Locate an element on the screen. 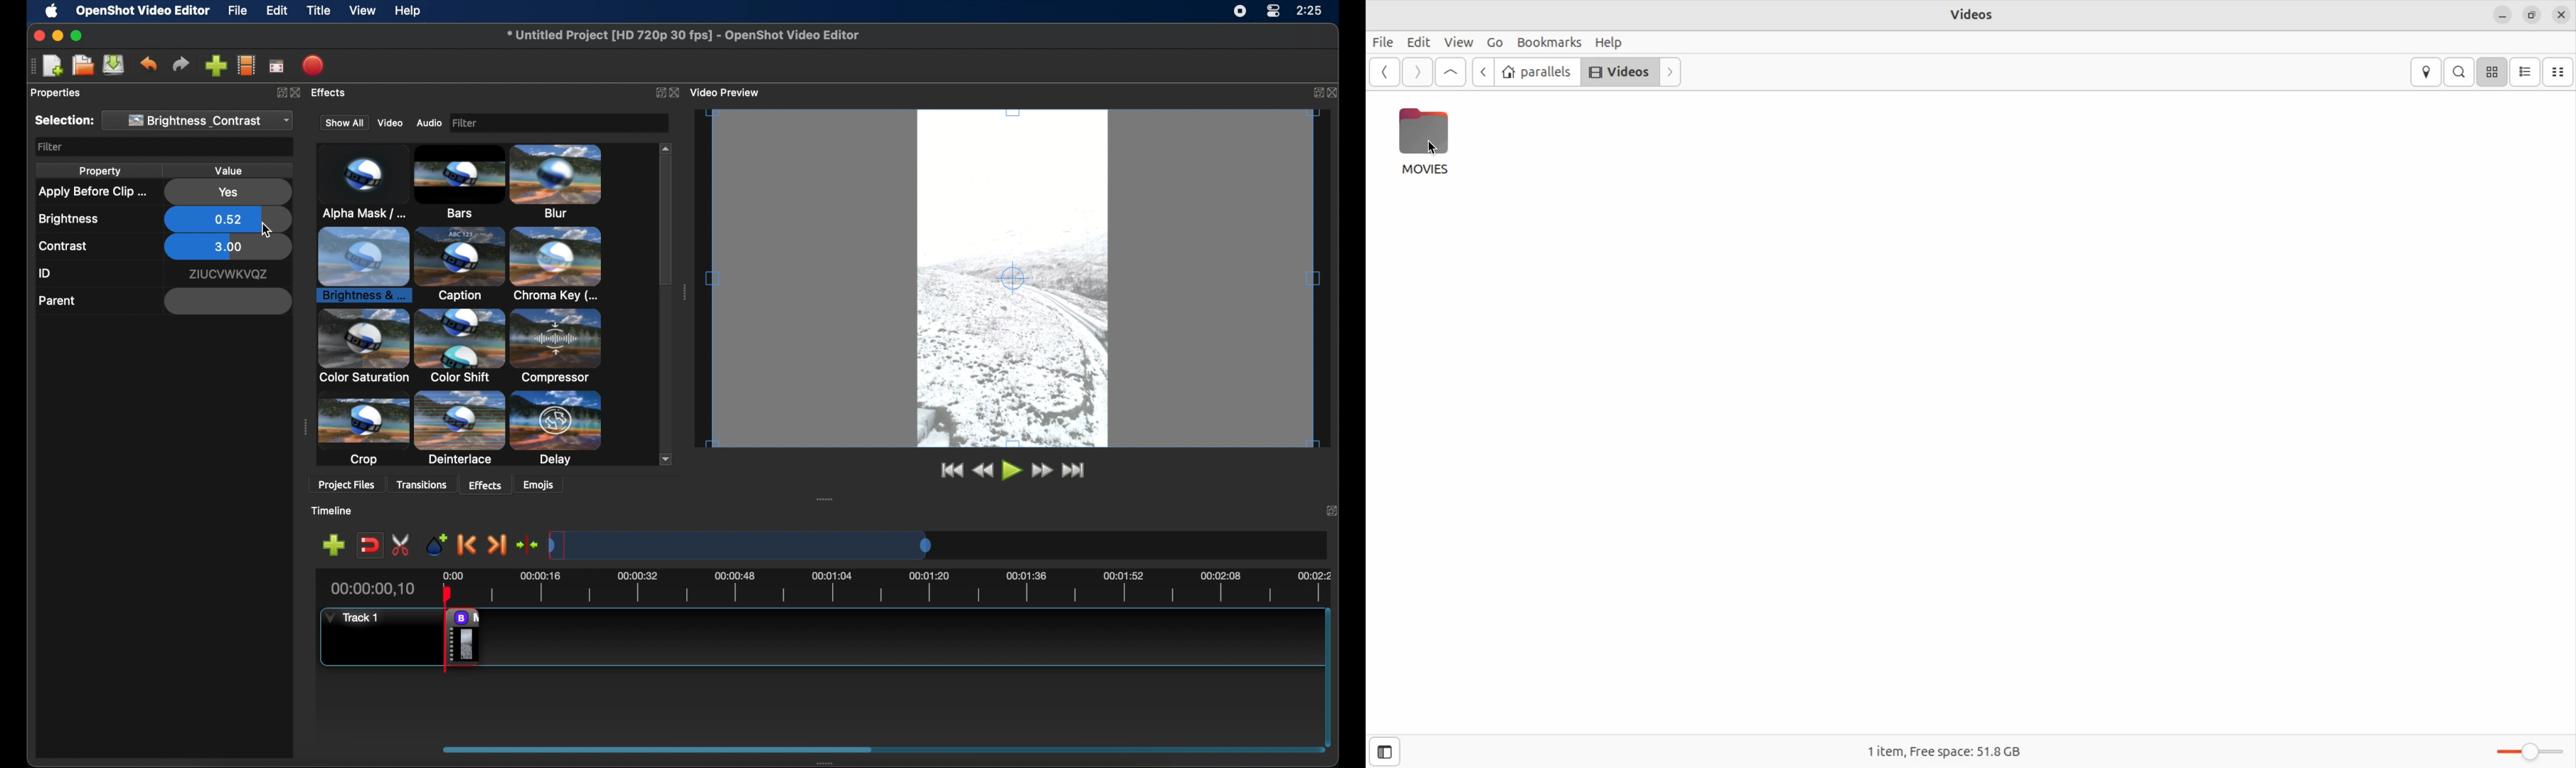 This screenshot has width=2576, height=784. filter is located at coordinates (50, 147).